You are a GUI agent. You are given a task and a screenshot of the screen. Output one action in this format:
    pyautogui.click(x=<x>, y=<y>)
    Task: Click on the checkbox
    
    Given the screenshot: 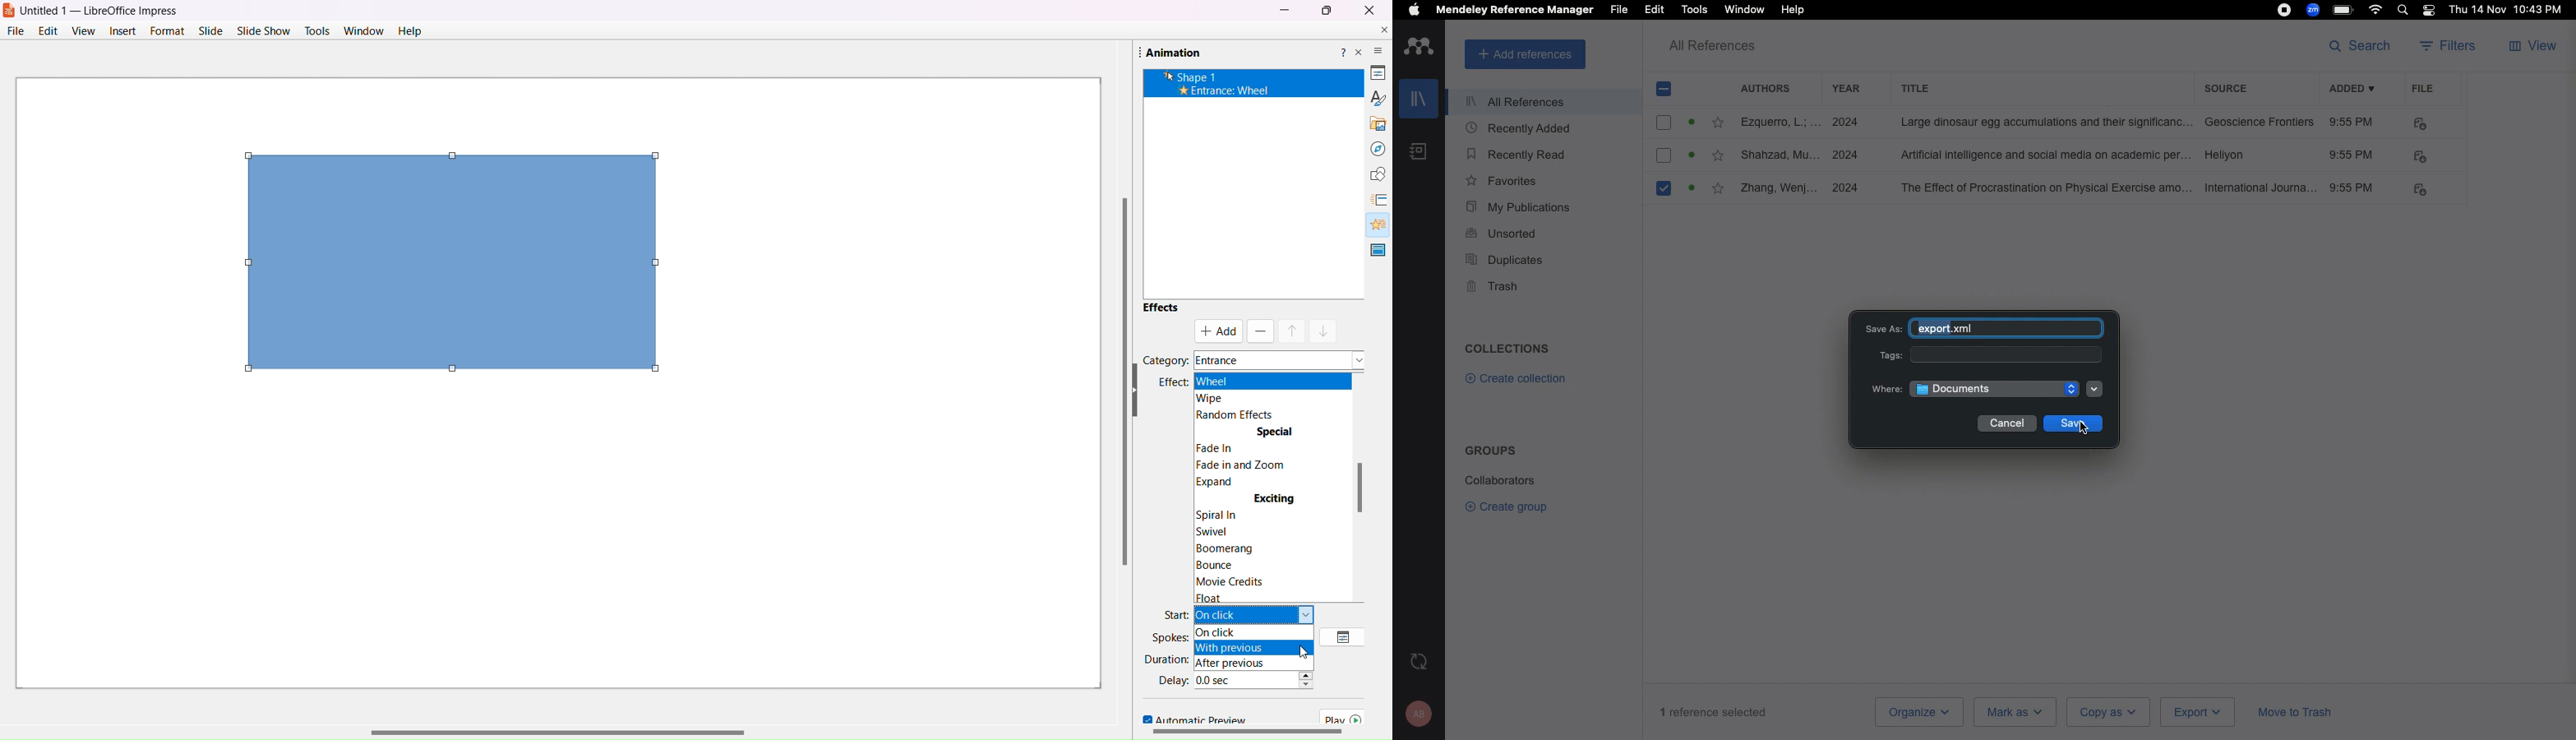 What is the action you would take?
    pyautogui.click(x=1664, y=157)
    